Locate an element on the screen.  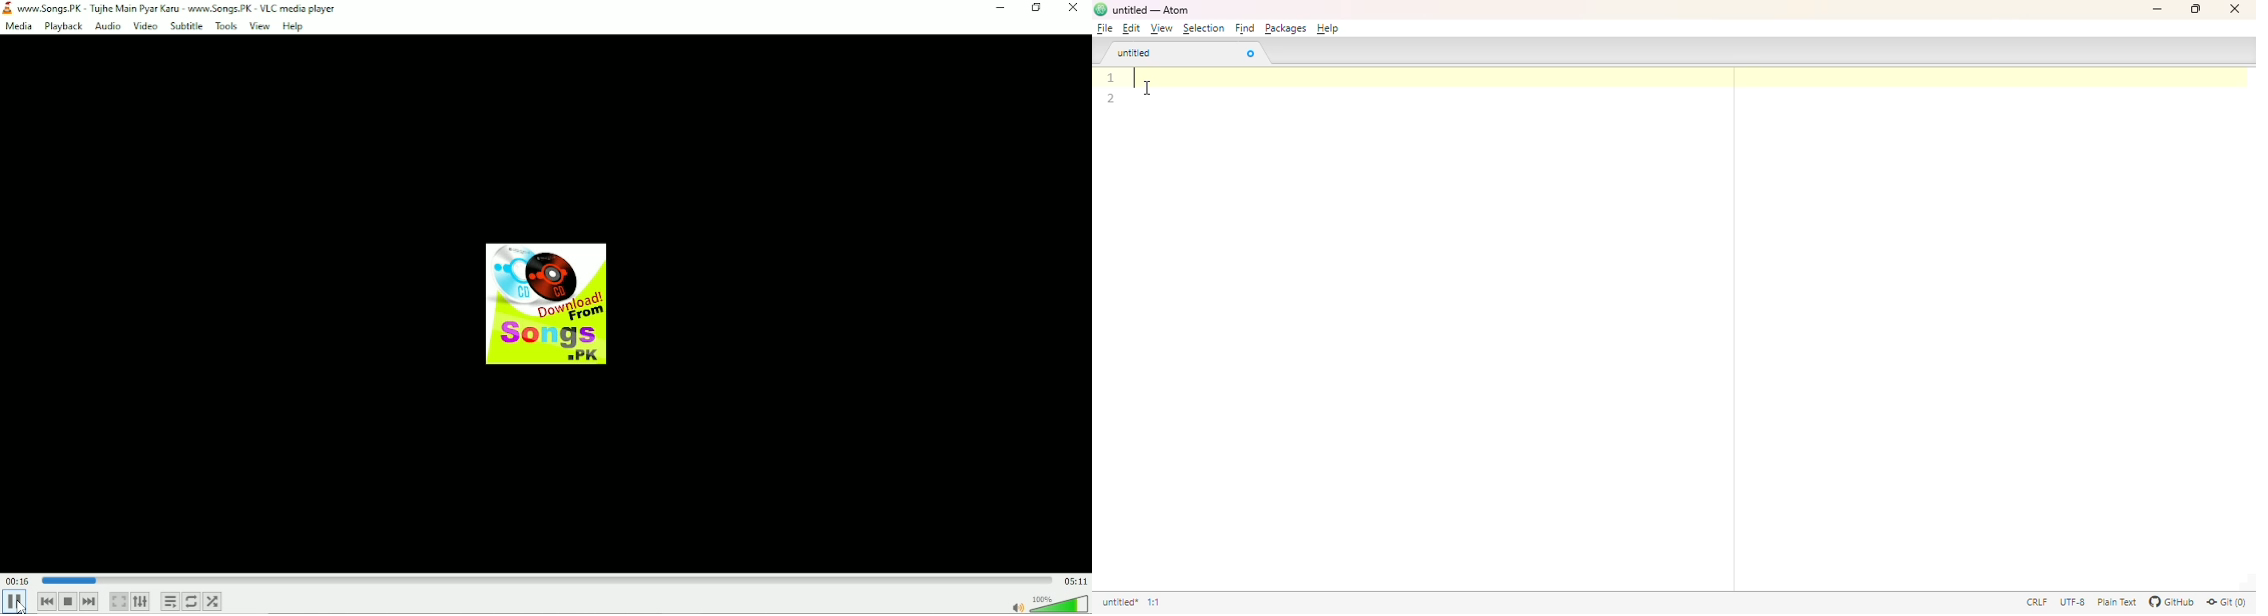
packages is located at coordinates (1286, 29).